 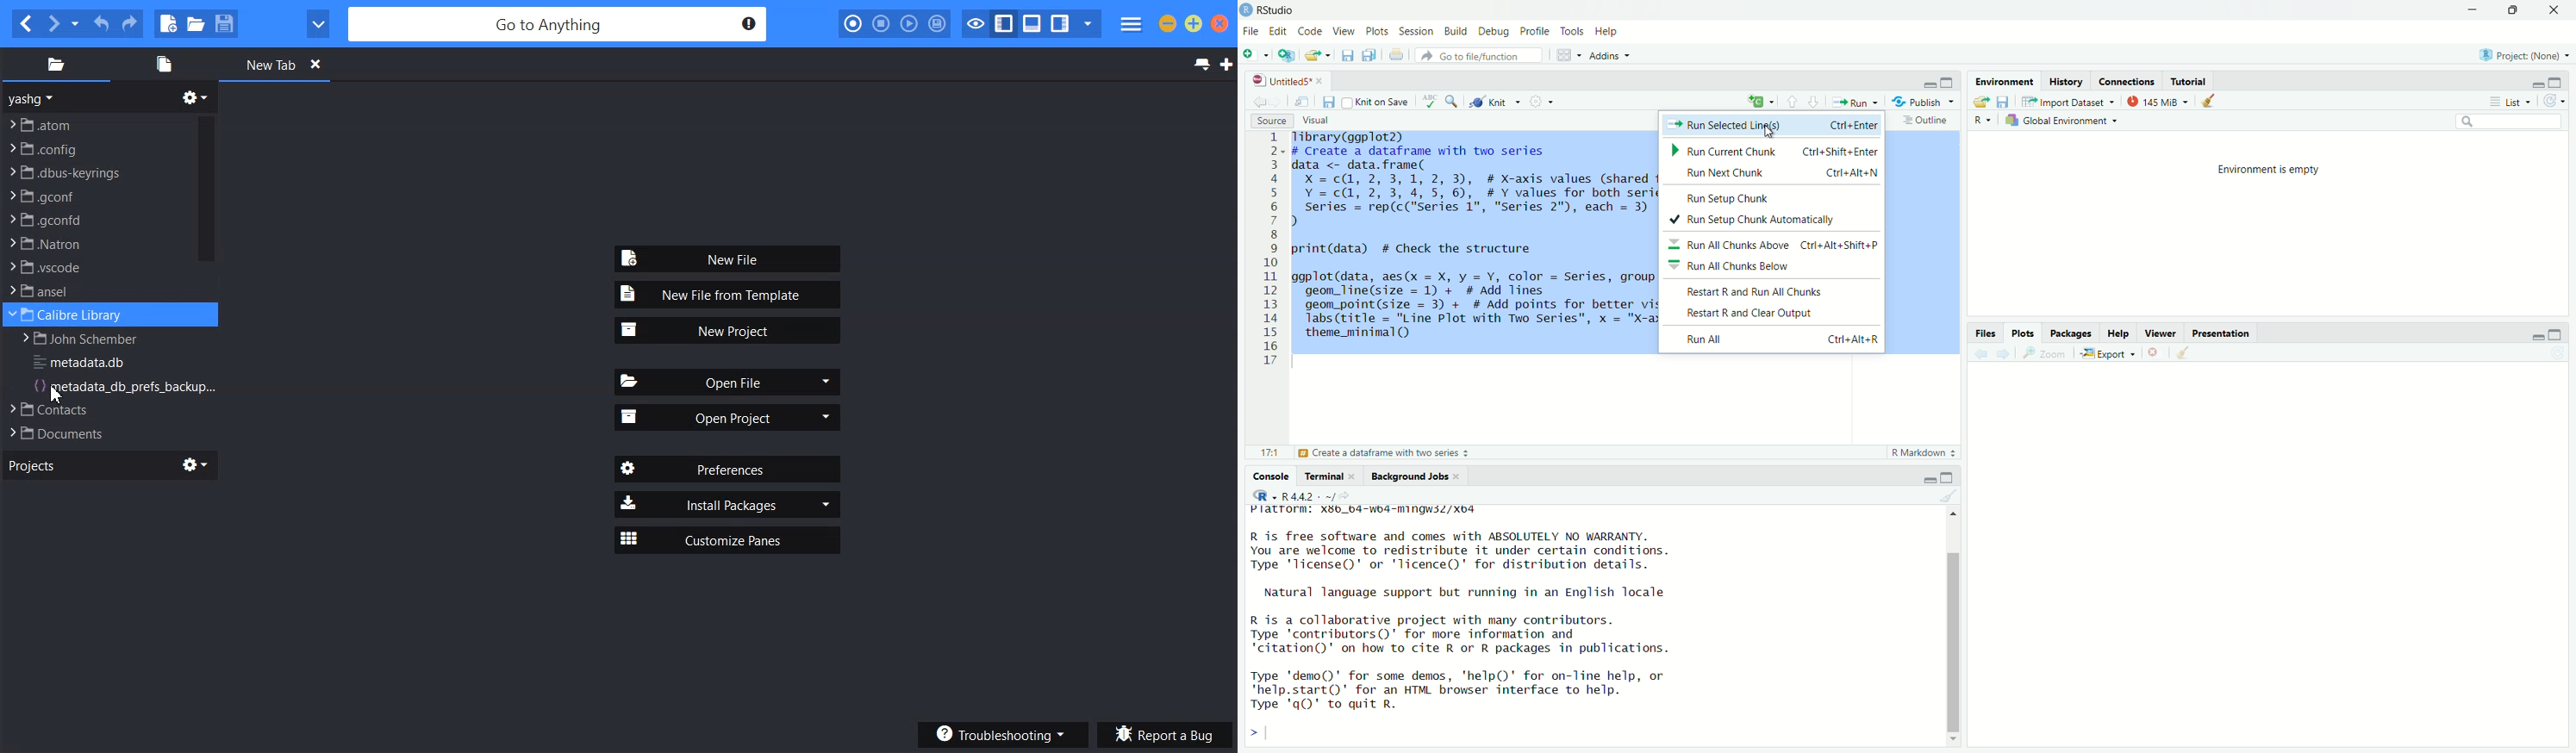 What do you see at coordinates (2065, 82) in the screenshot?
I see `History` at bounding box center [2065, 82].